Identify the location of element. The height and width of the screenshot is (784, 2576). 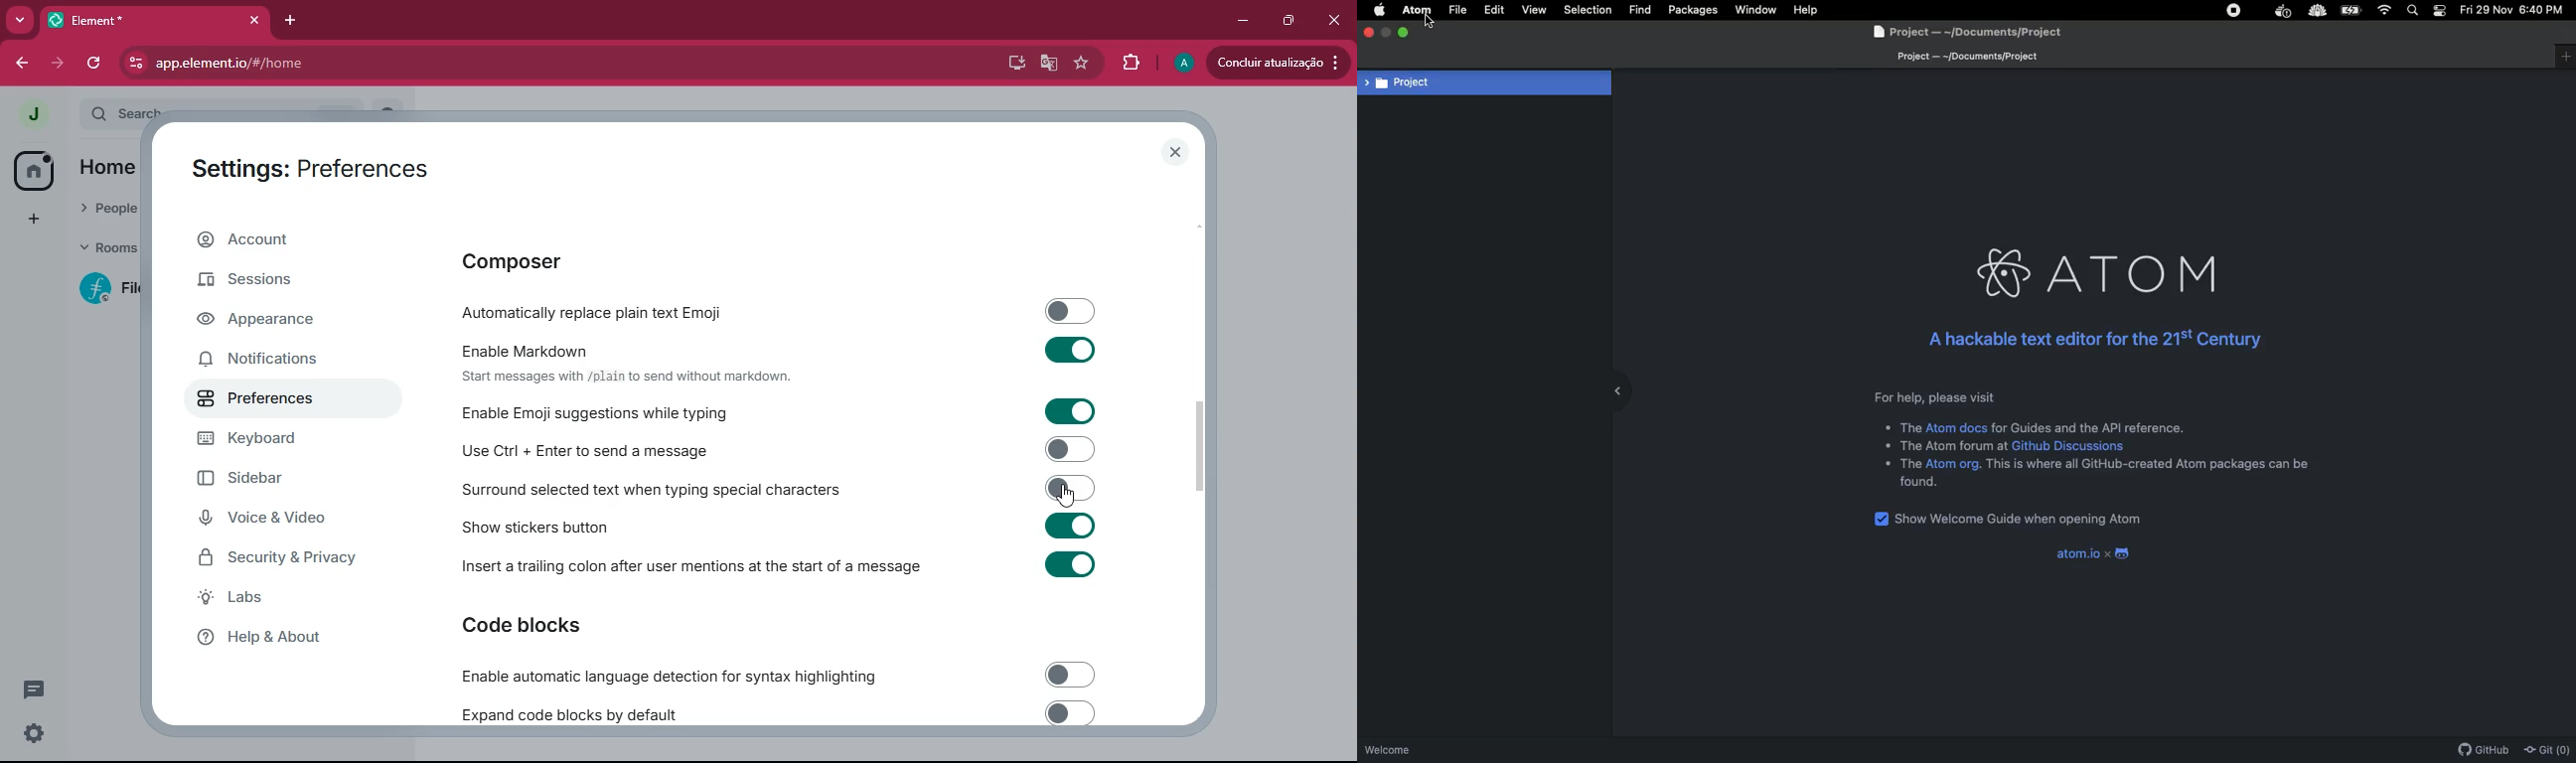
(154, 22).